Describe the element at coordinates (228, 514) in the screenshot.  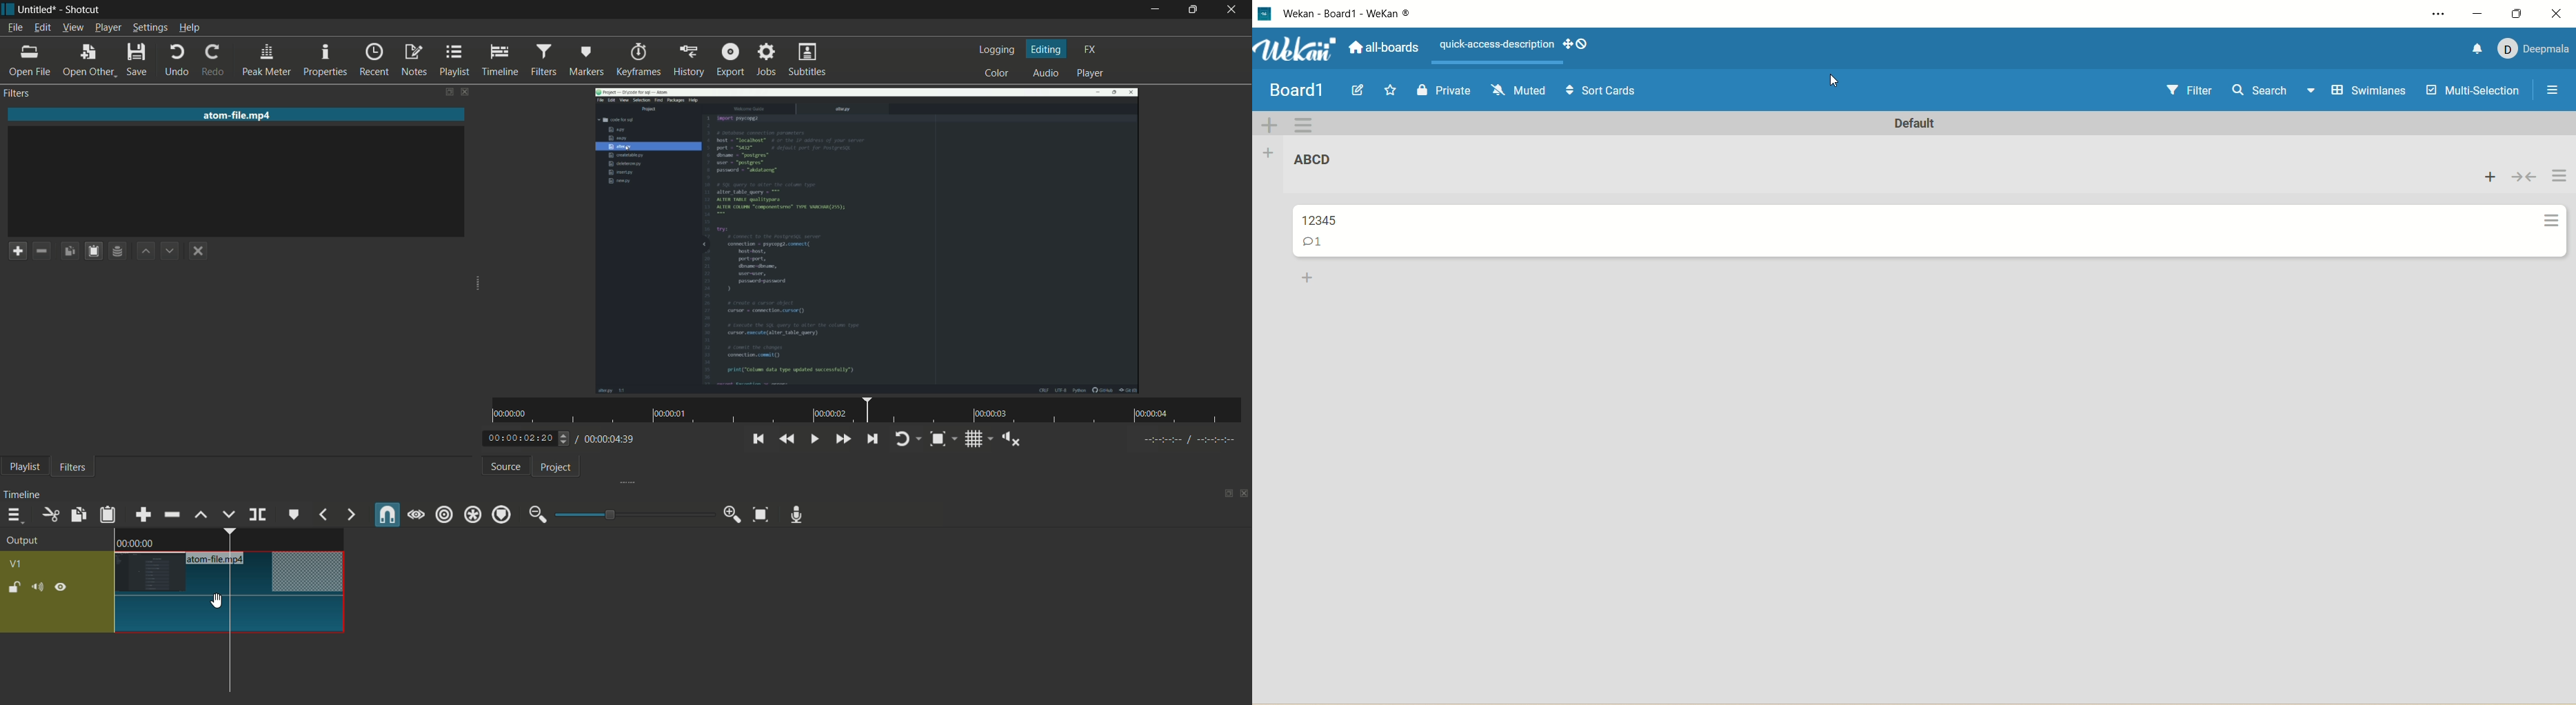
I see `overwrite` at that location.